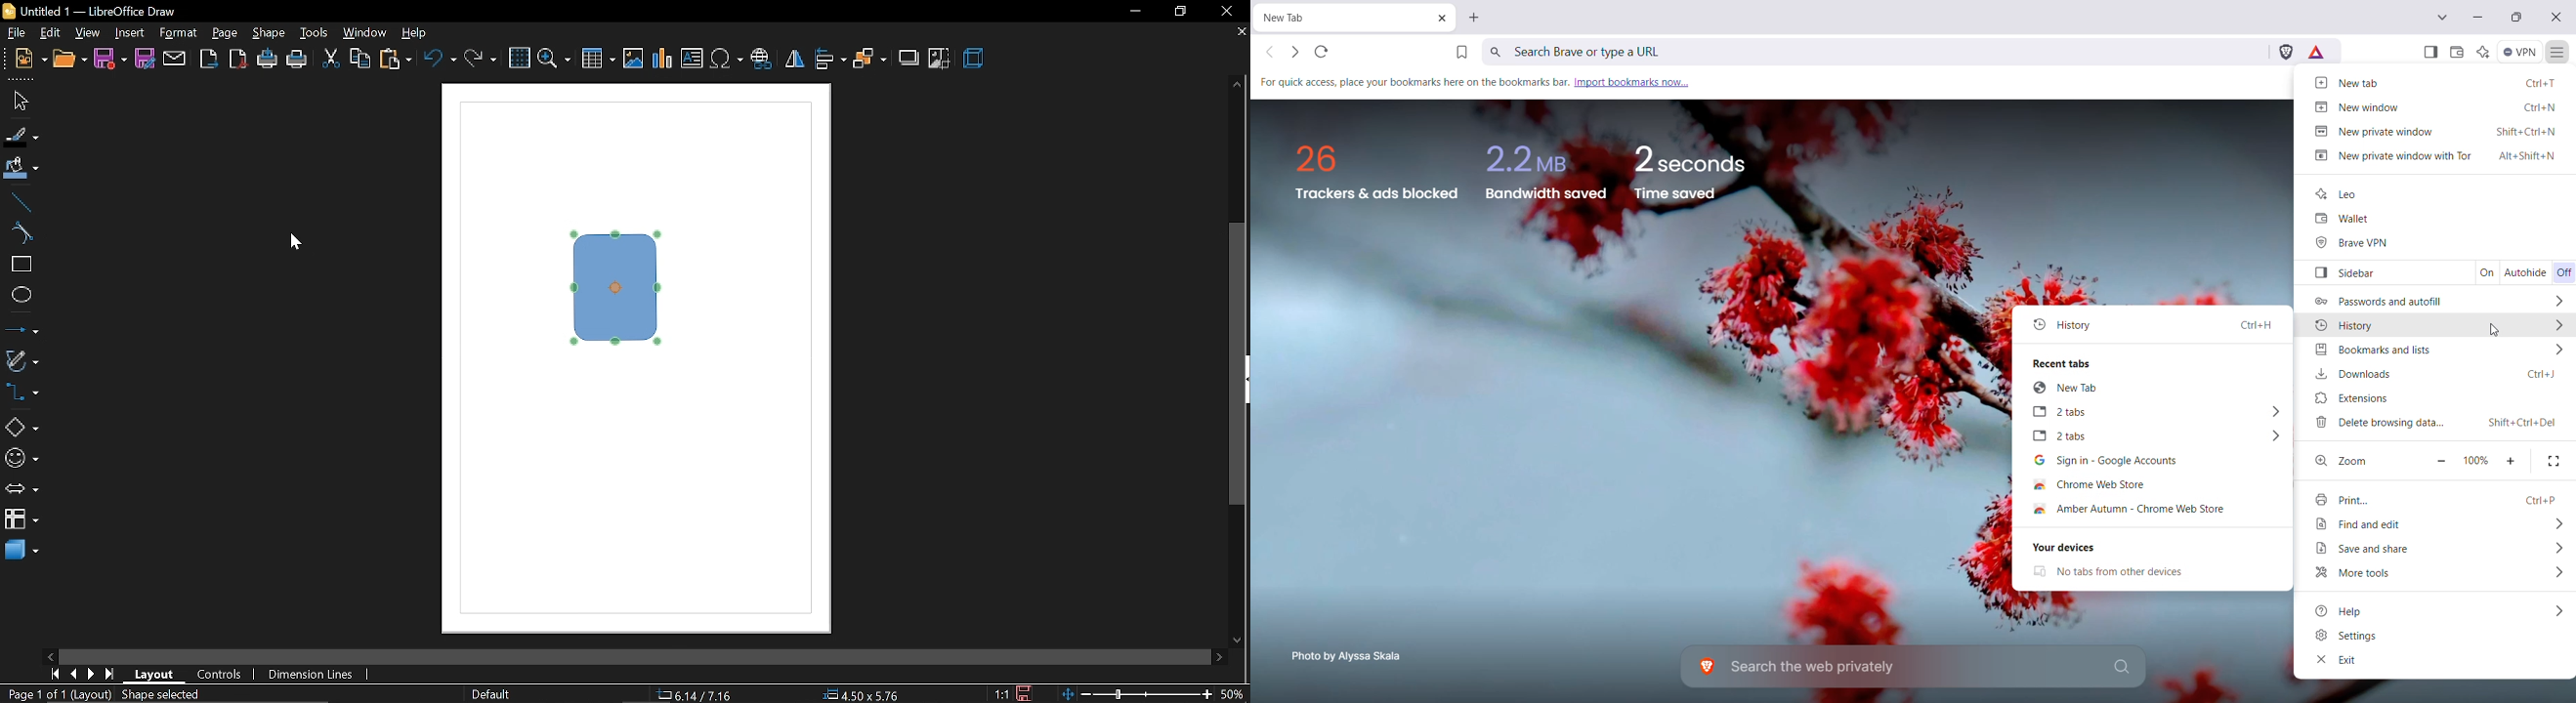  Describe the element at coordinates (2436, 352) in the screenshot. I see `Bookmarks and Lists` at that location.